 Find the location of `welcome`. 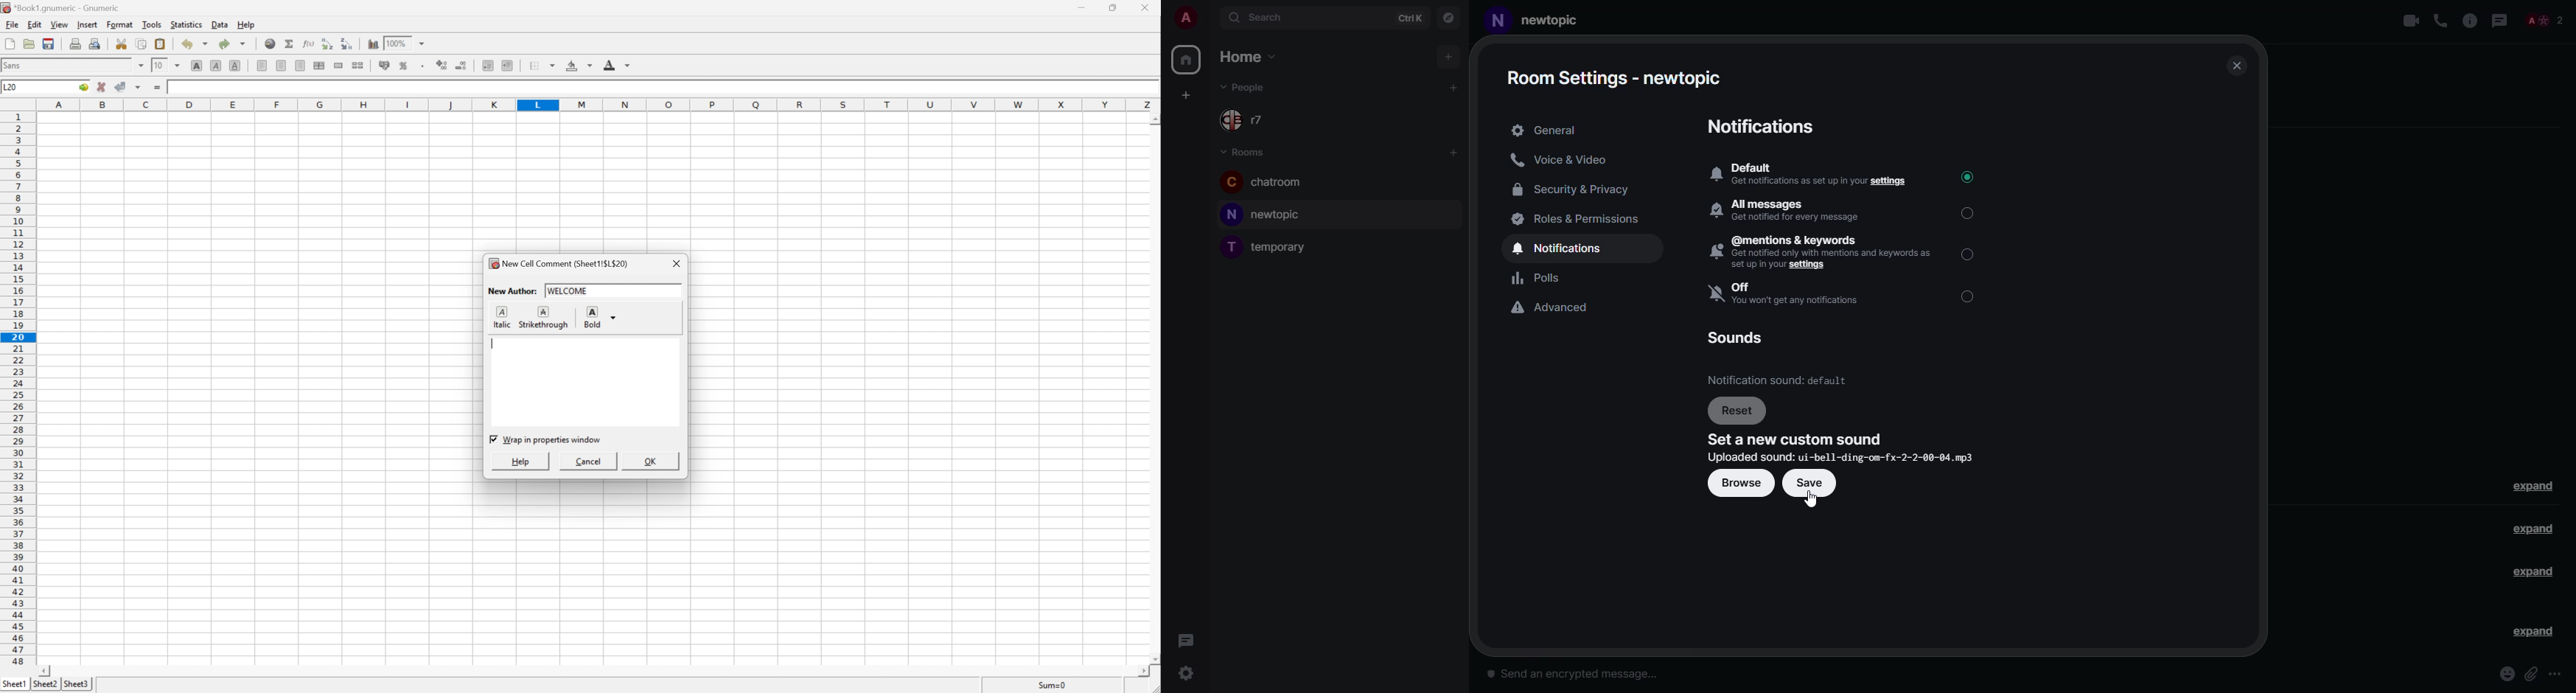

welcome is located at coordinates (567, 290).